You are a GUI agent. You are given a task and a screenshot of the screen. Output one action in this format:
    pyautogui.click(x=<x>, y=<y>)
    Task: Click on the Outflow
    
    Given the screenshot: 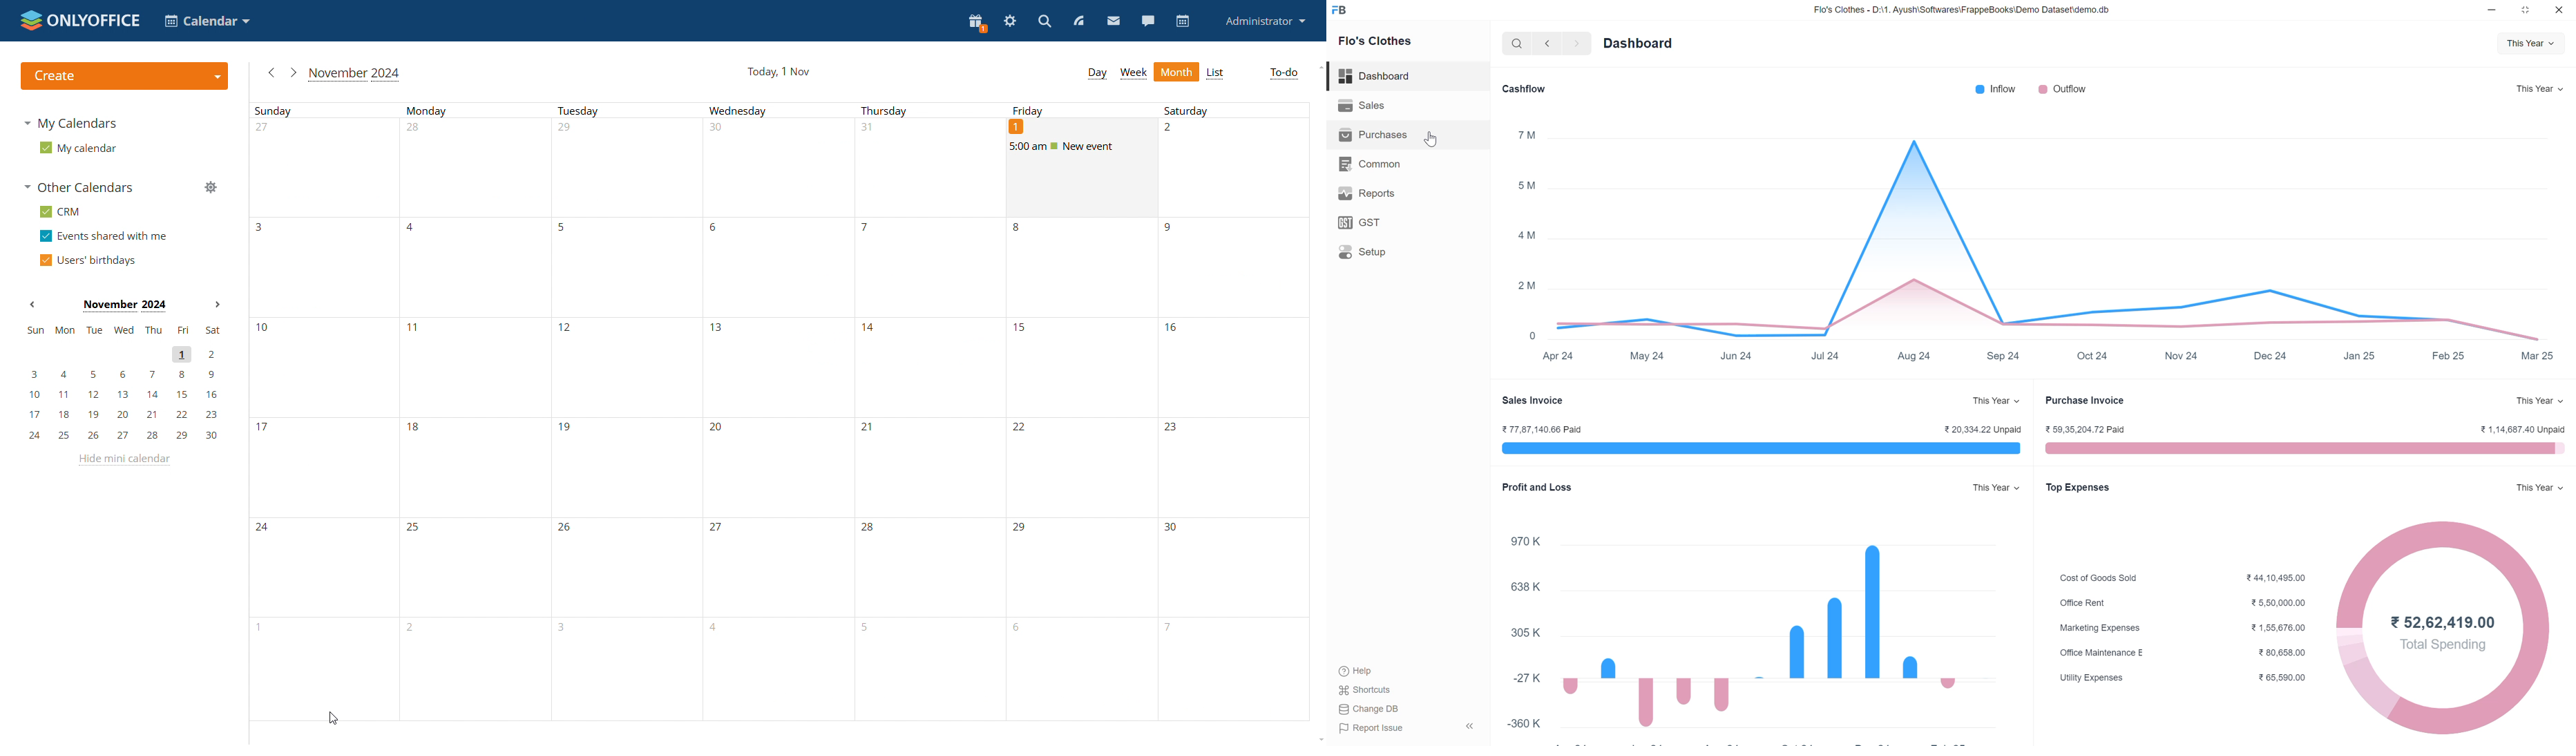 What is the action you would take?
    pyautogui.click(x=2063, y=89)
    